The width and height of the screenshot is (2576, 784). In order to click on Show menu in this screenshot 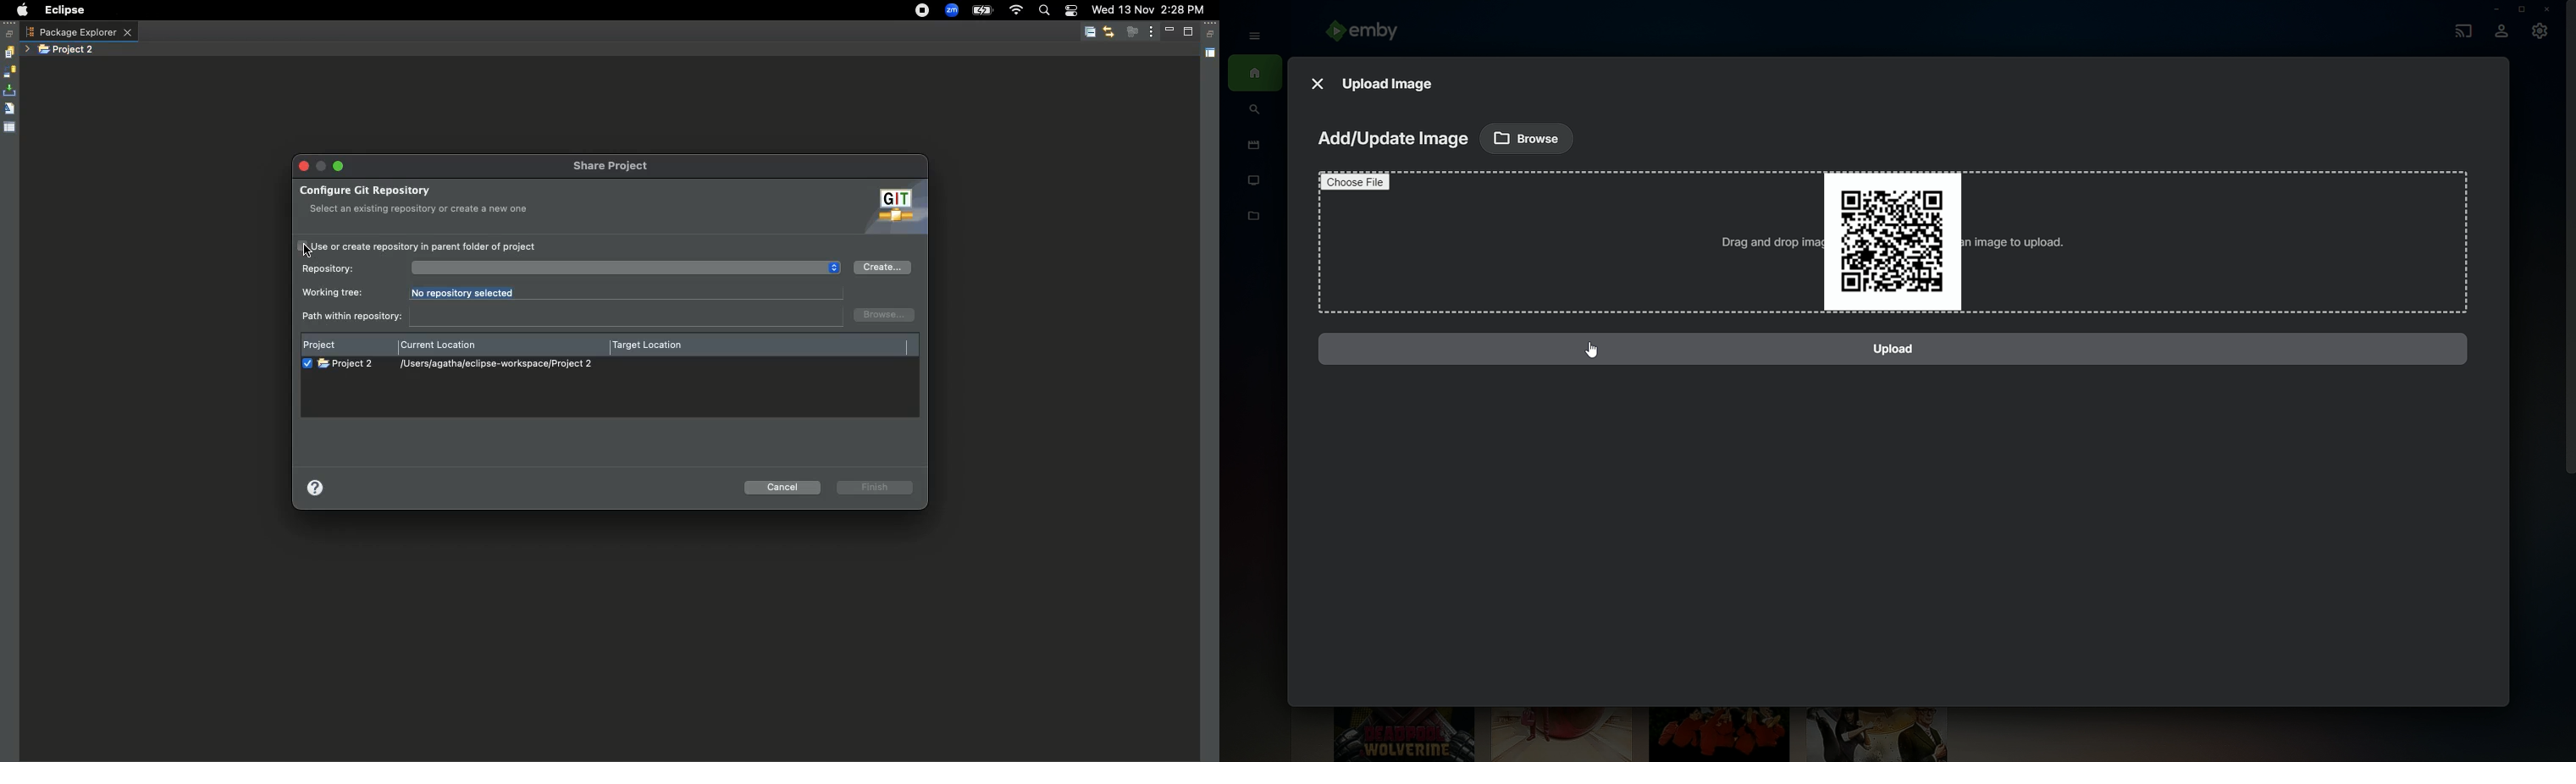, I will do `click(1250, 35)`.